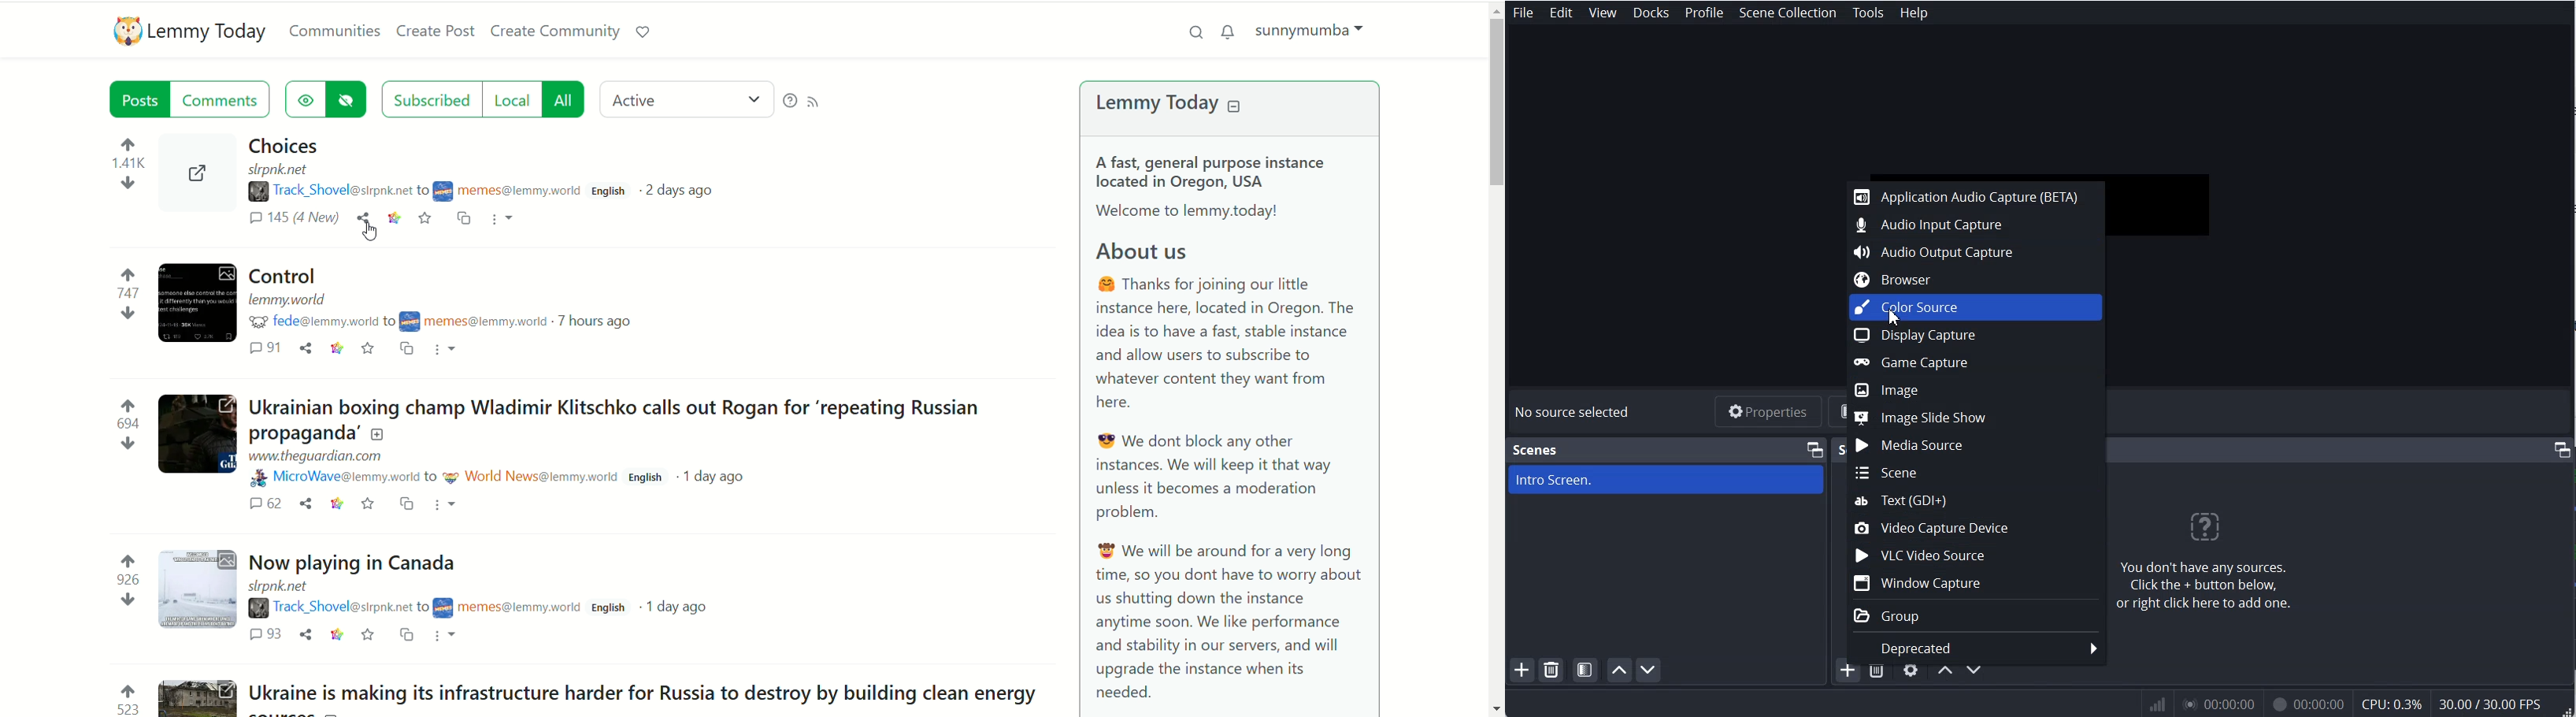  I want to click on Intro Screen , so click(1664, 480).